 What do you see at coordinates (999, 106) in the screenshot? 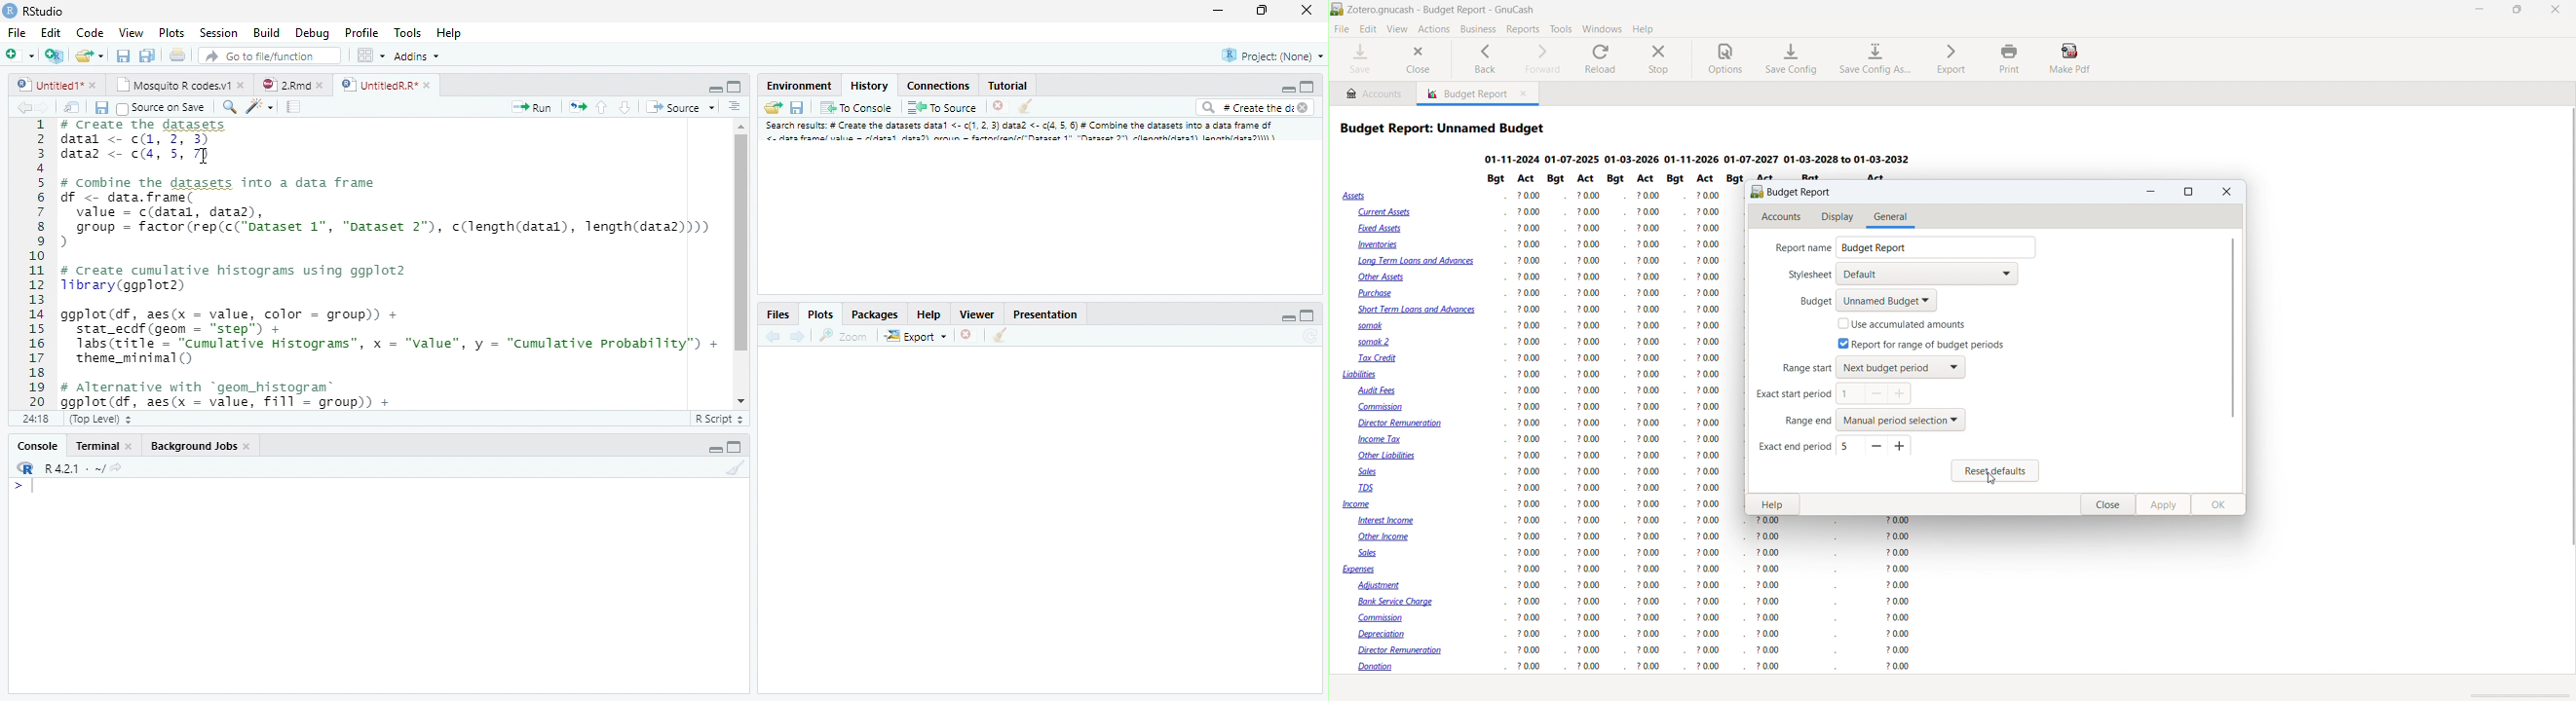
I see `Delete` at bounding box center [999, 106].